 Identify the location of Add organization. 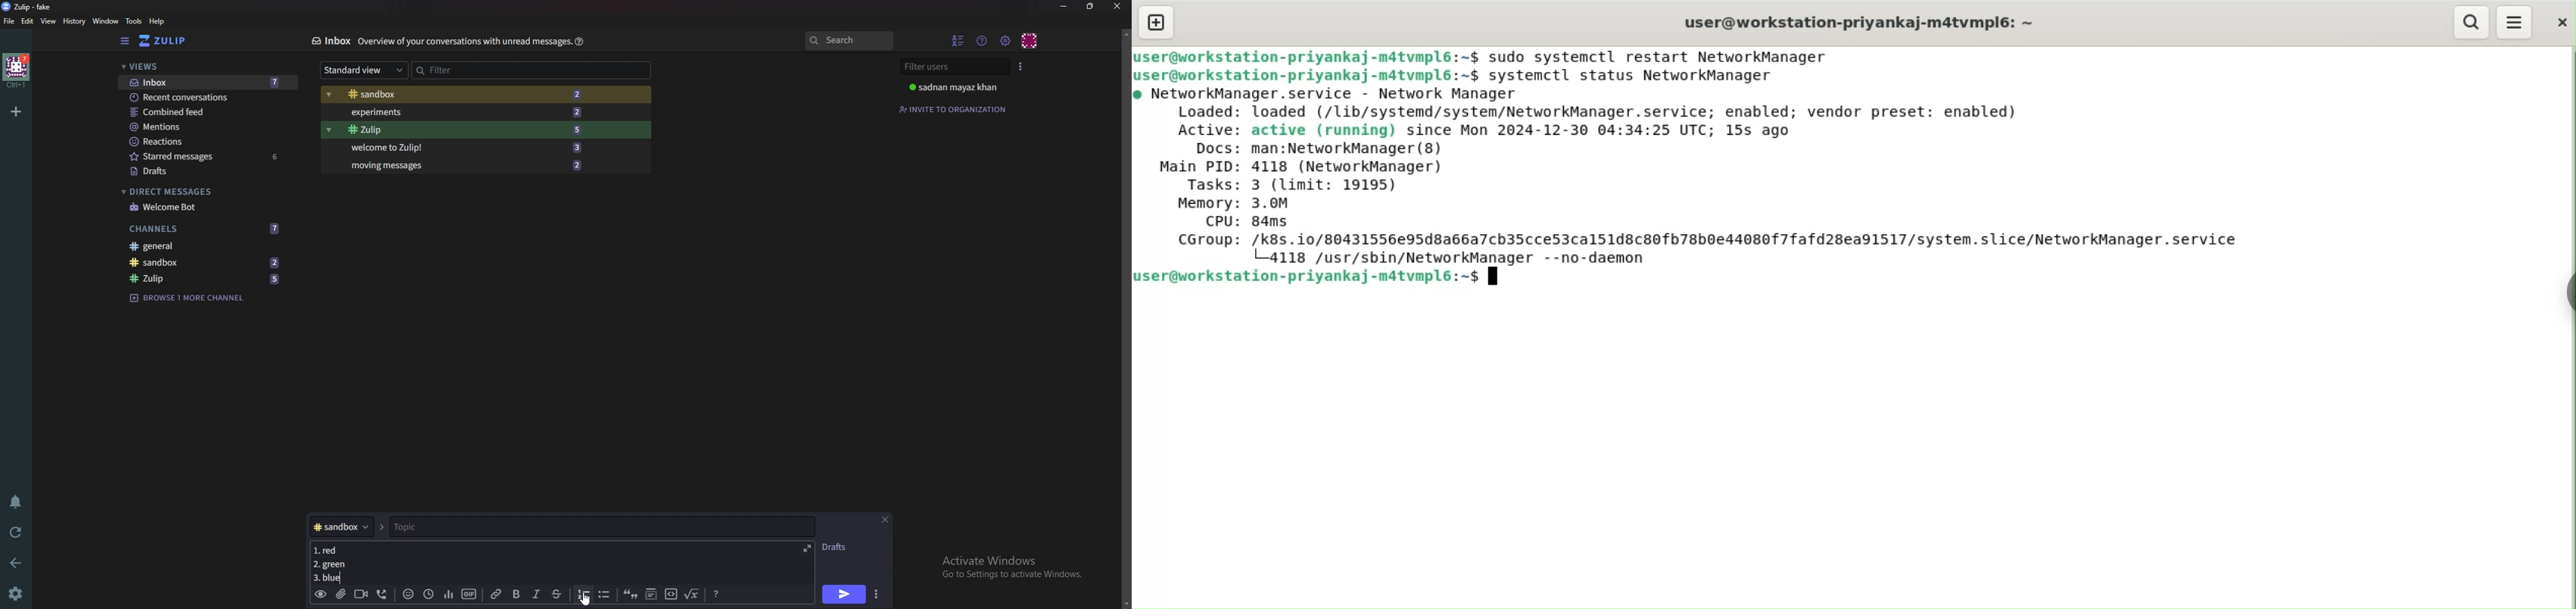
(17, 110).